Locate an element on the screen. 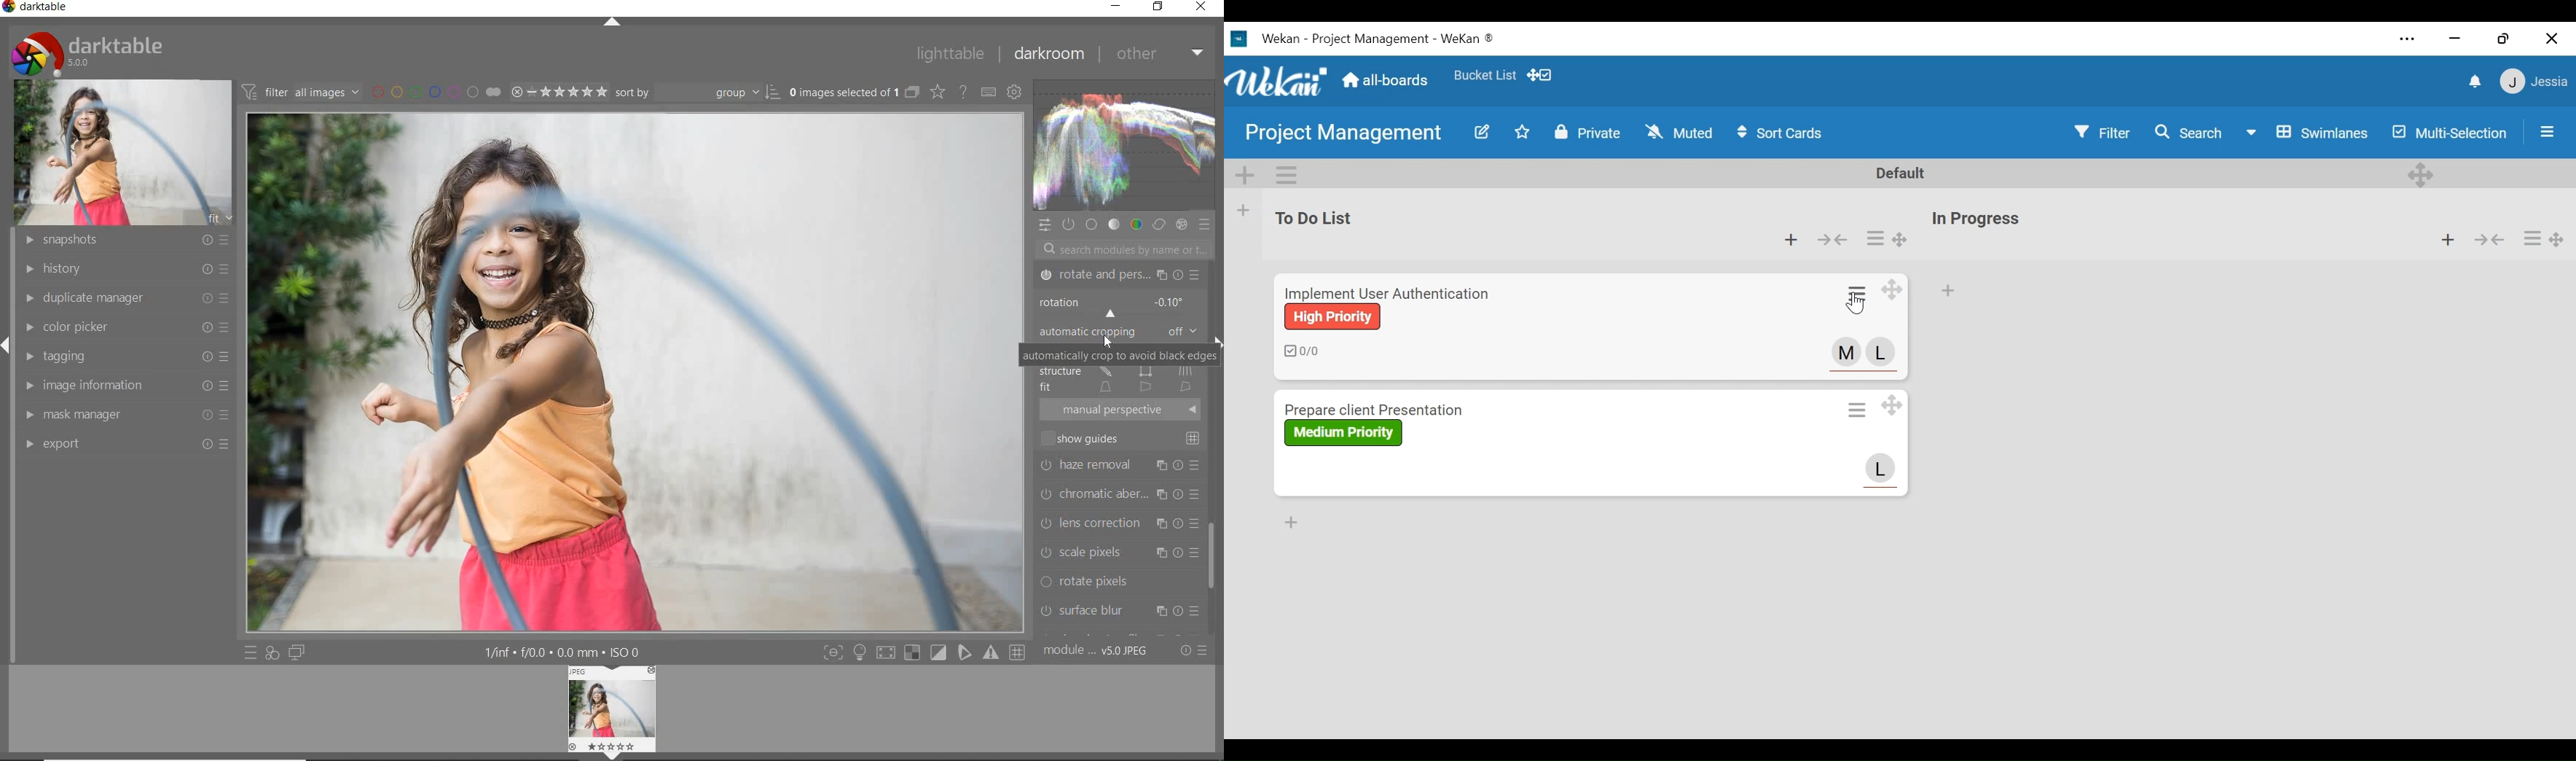  Card actions is located at coordinates (1860, 409).